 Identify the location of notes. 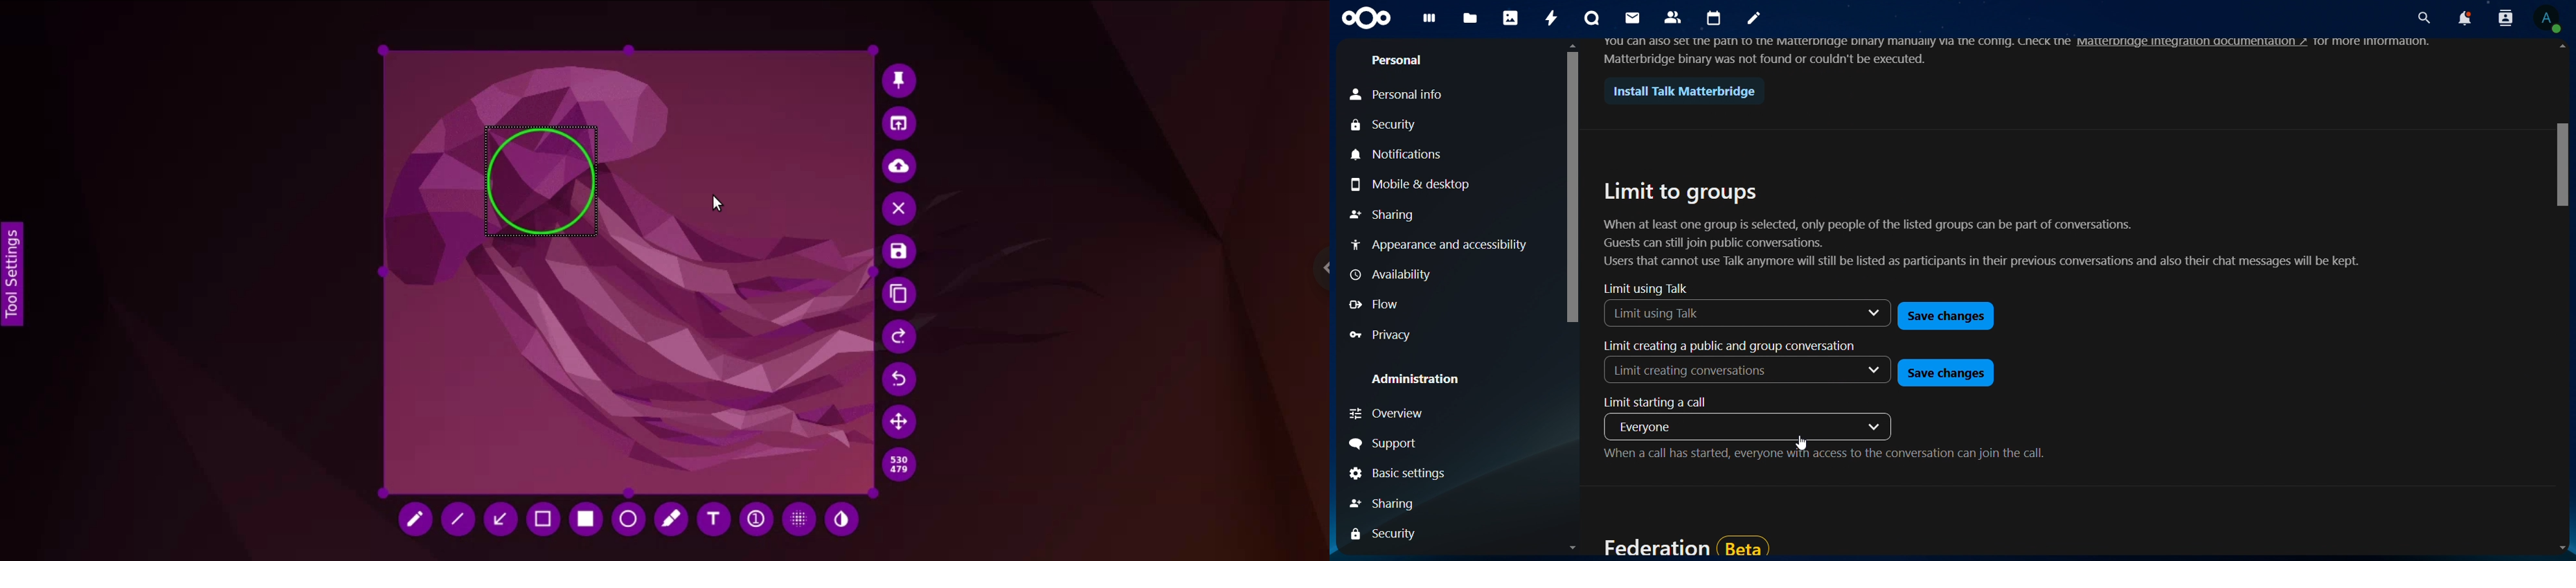
(1753, 20).